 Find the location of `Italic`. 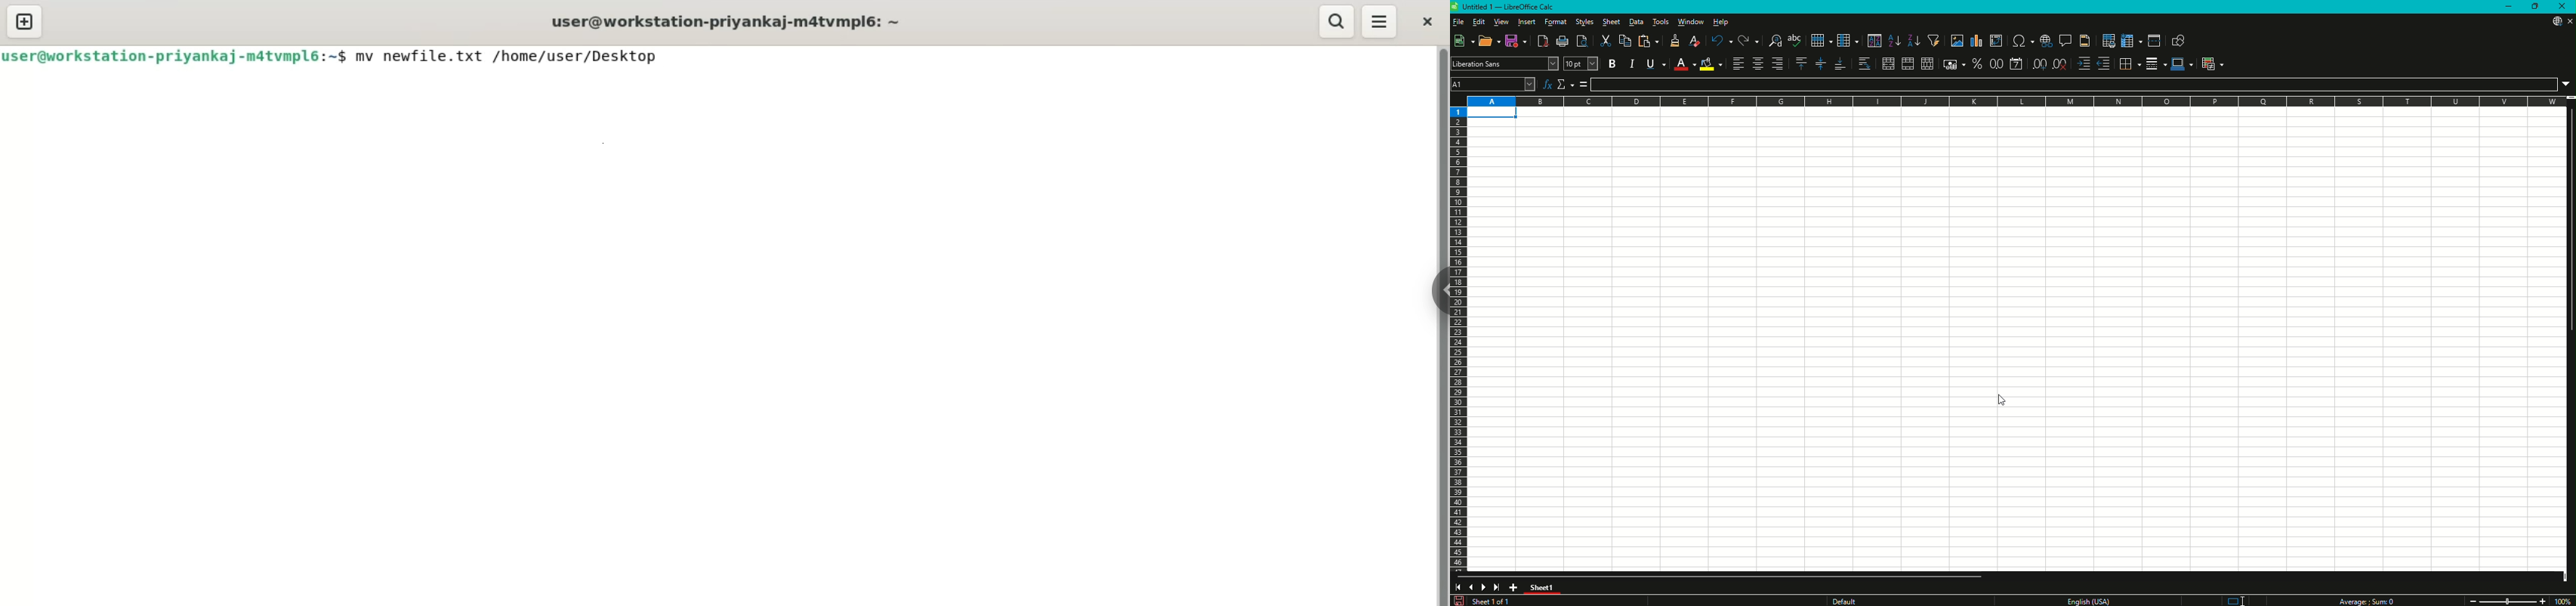

Italic is located at coordinates (1632, 64).